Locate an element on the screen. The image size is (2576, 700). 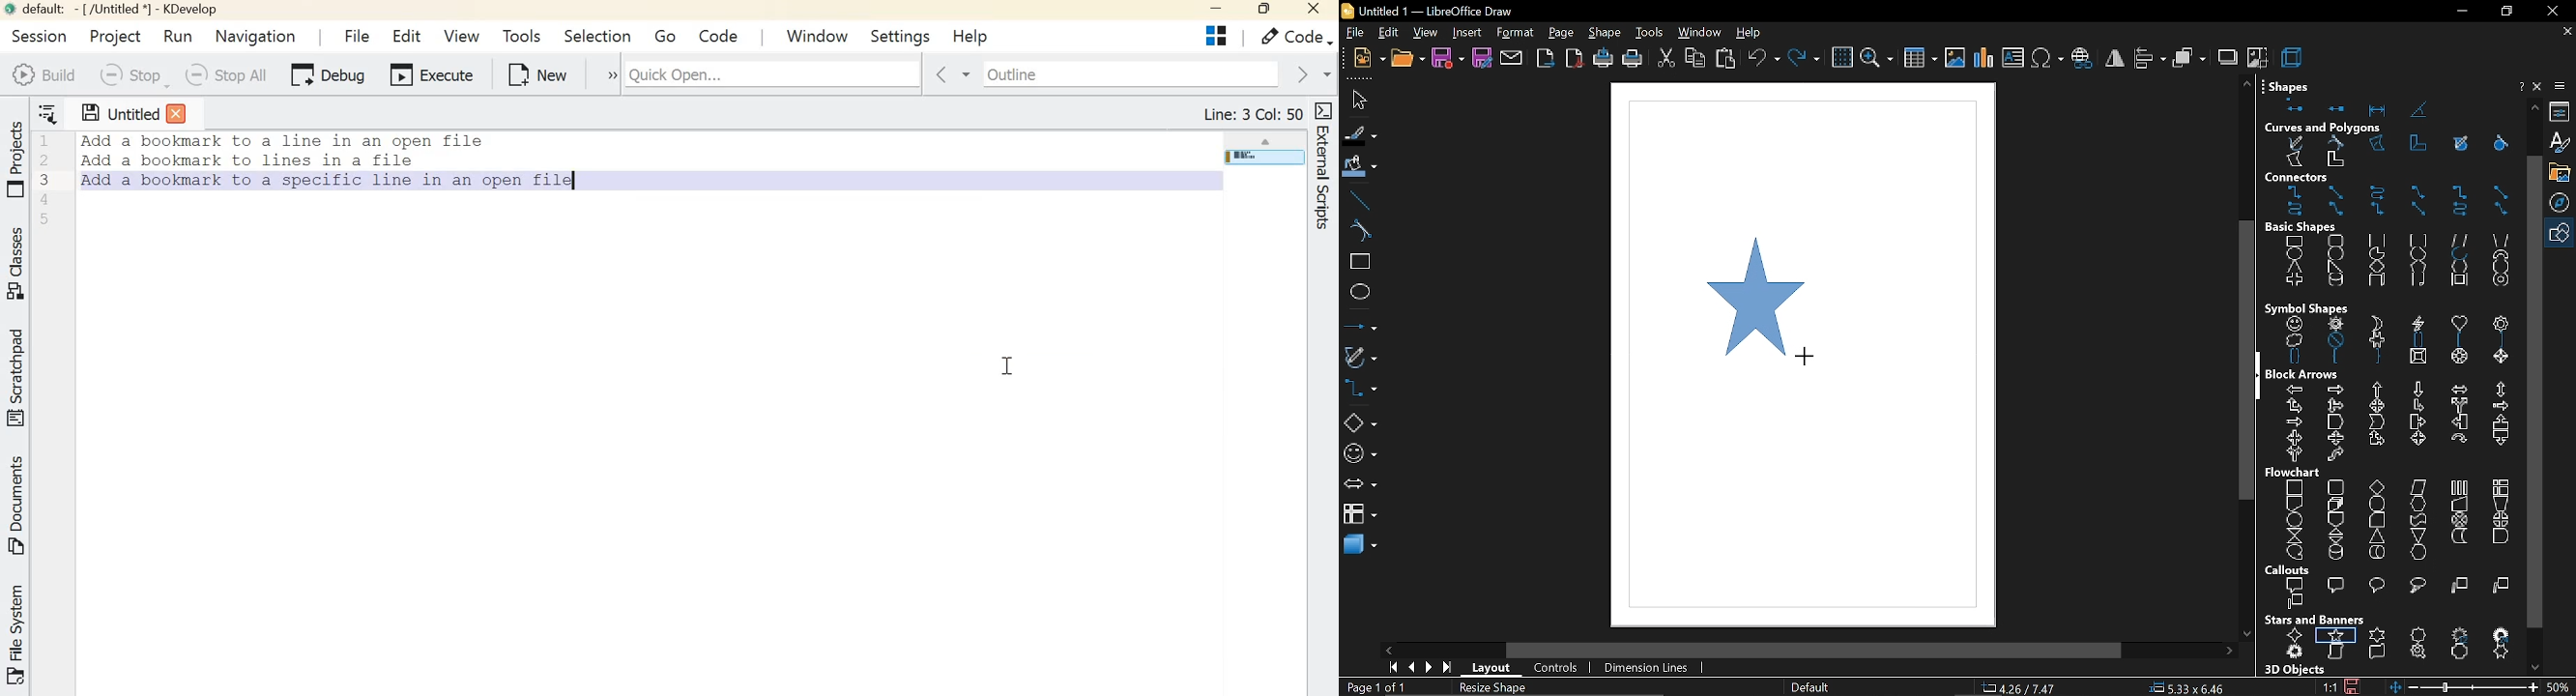
undo is located at coordinates (1762, 59).